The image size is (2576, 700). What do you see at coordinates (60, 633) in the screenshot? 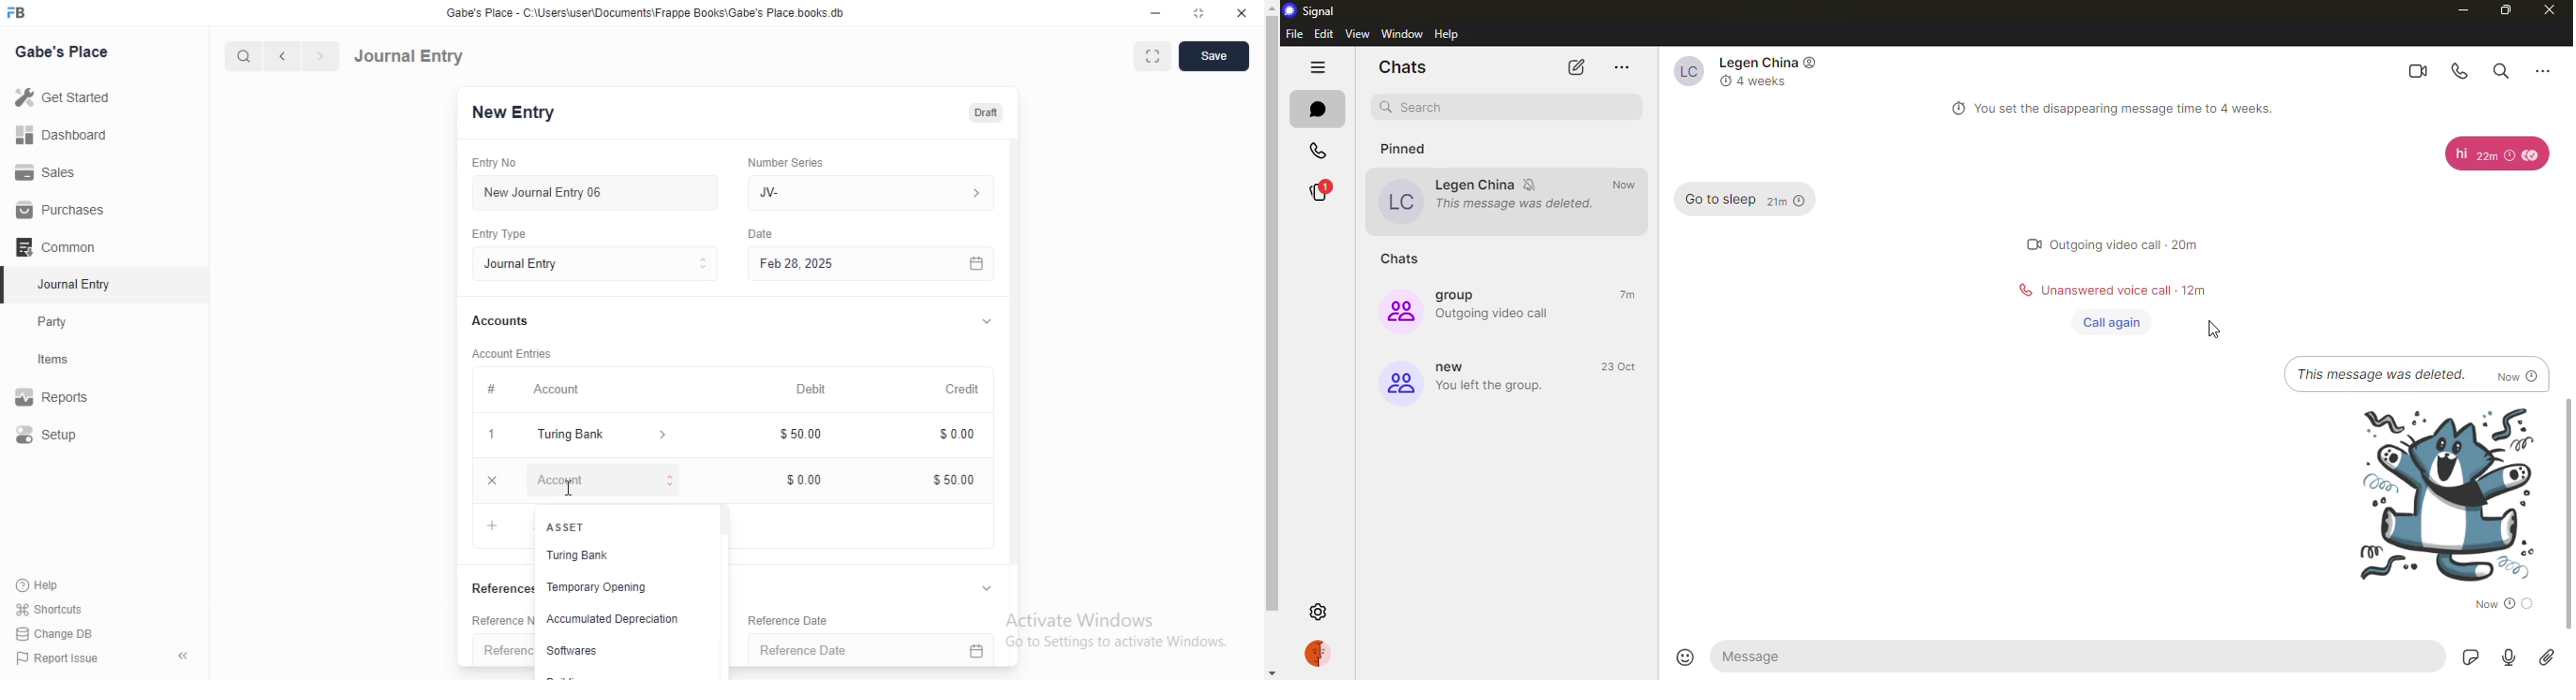
I see `Change DB` at bounding box center [60, 633].